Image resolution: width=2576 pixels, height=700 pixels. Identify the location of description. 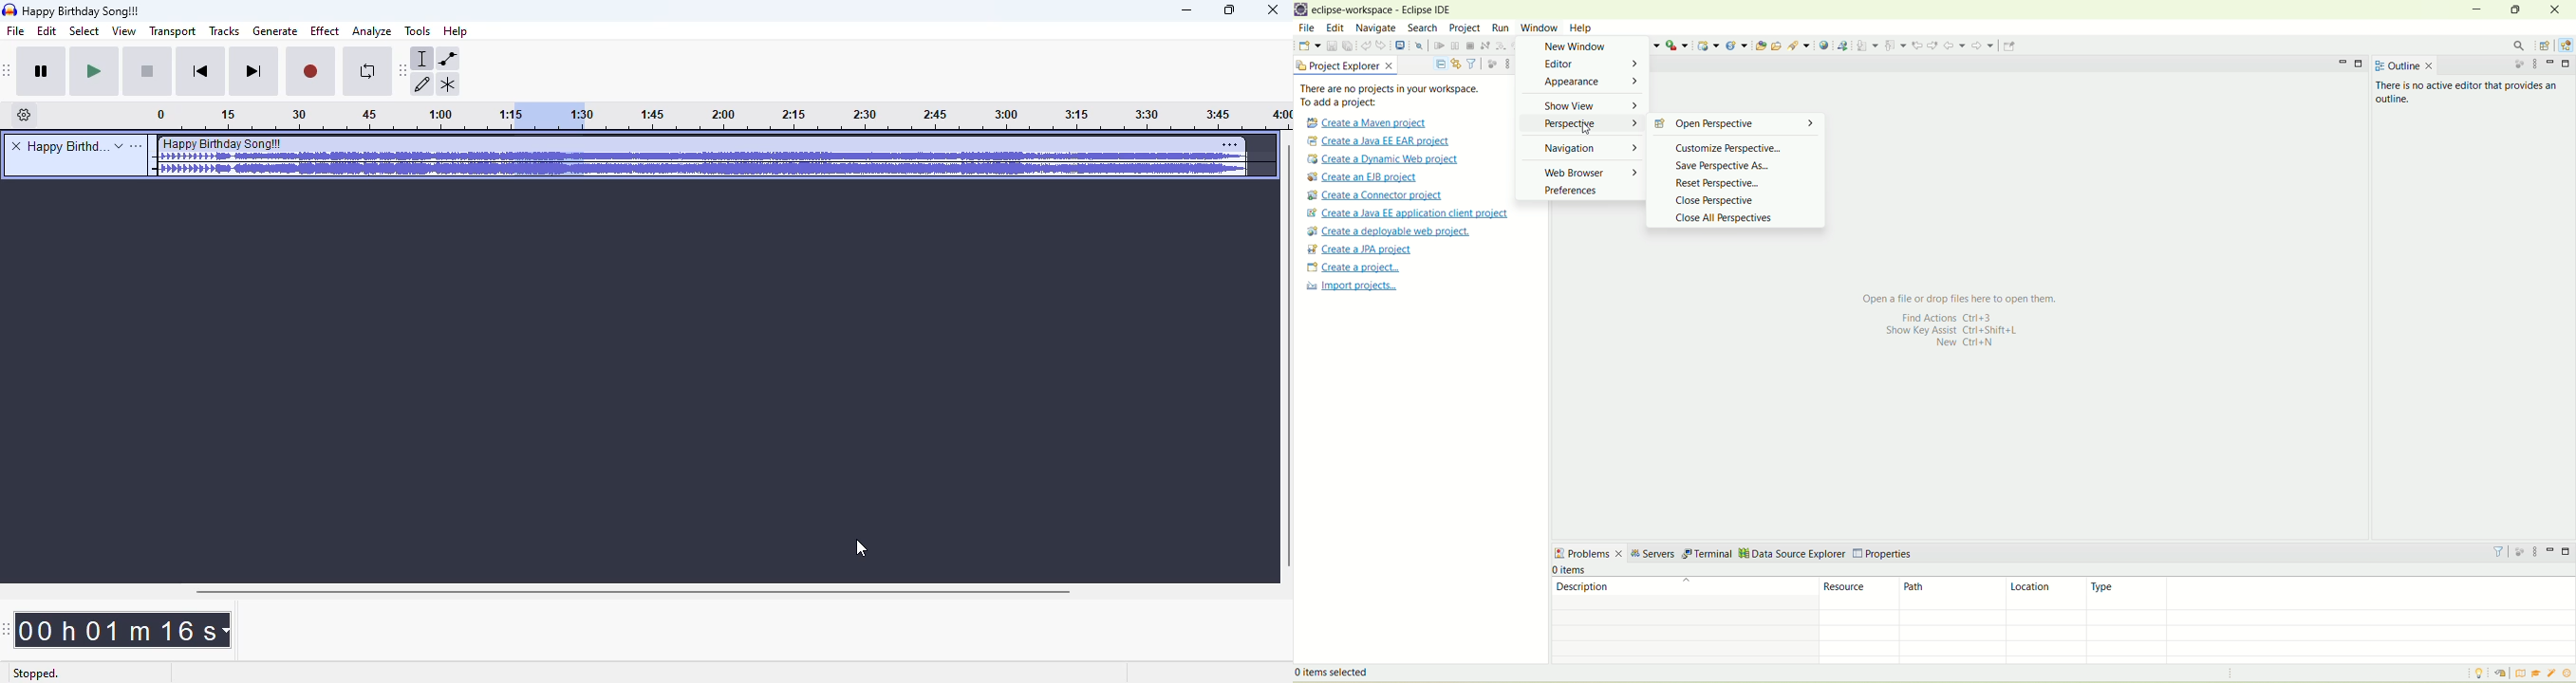
(1683, 592).